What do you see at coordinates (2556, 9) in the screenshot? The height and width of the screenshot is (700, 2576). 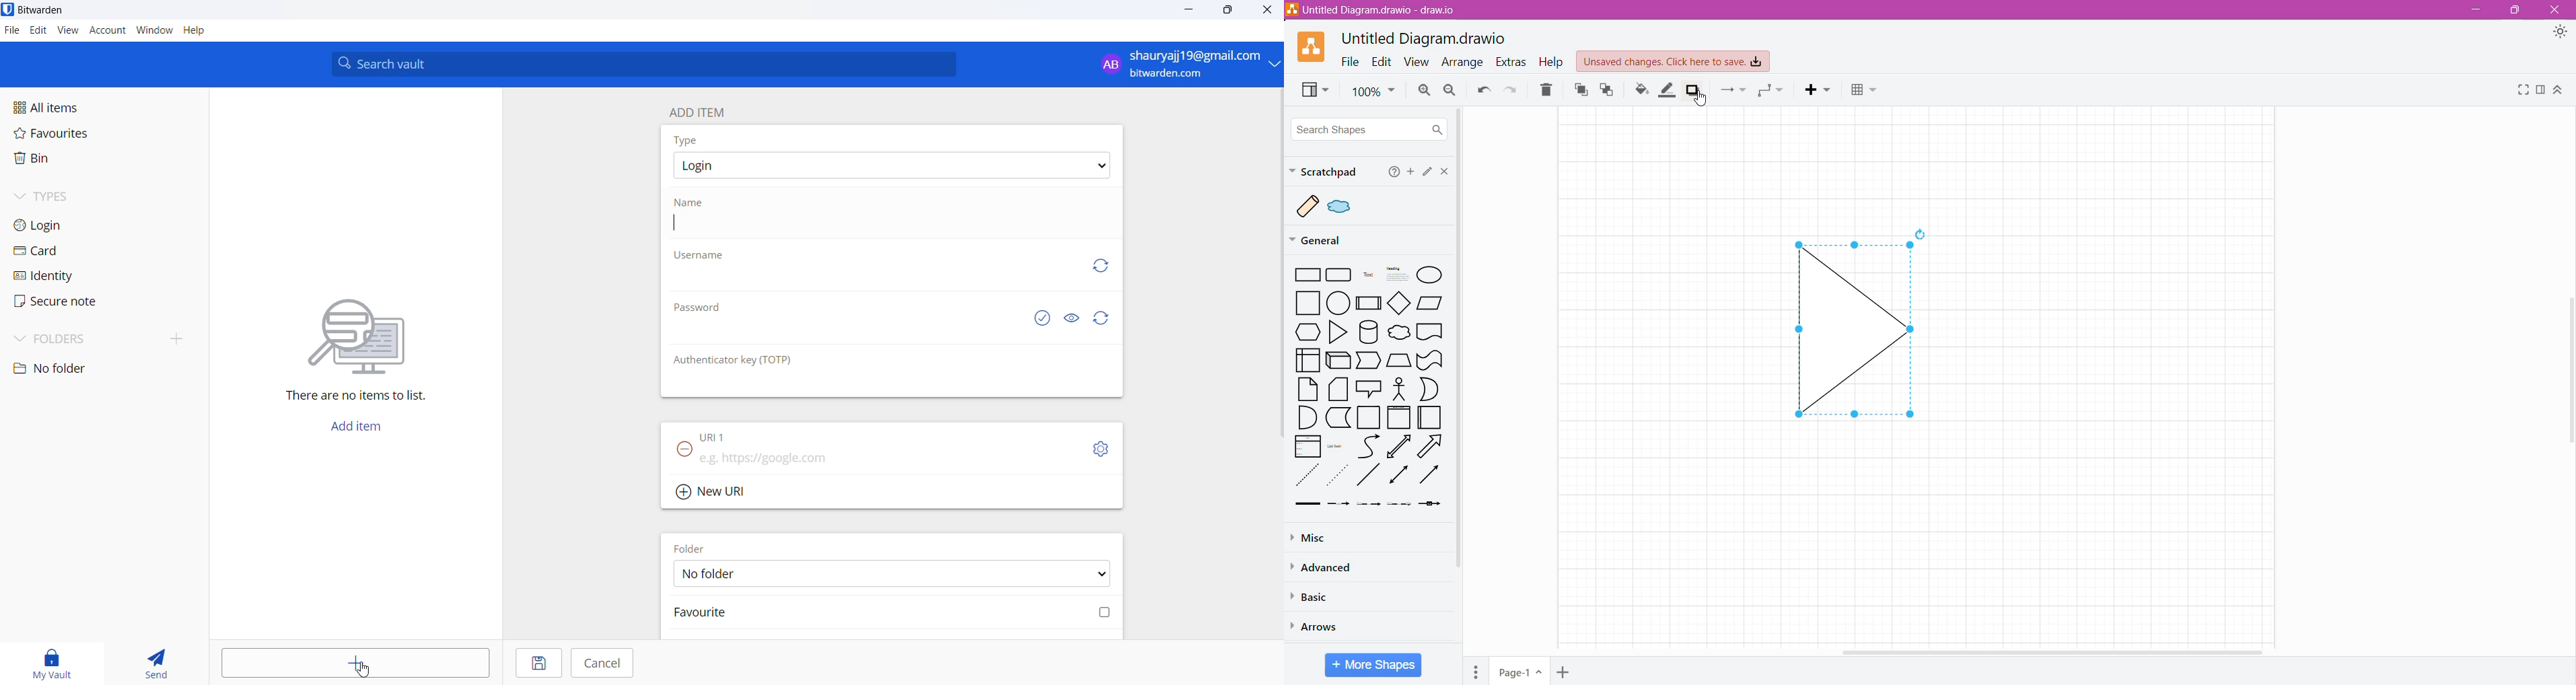 I see `Close` at bounding box center [2556, 9].